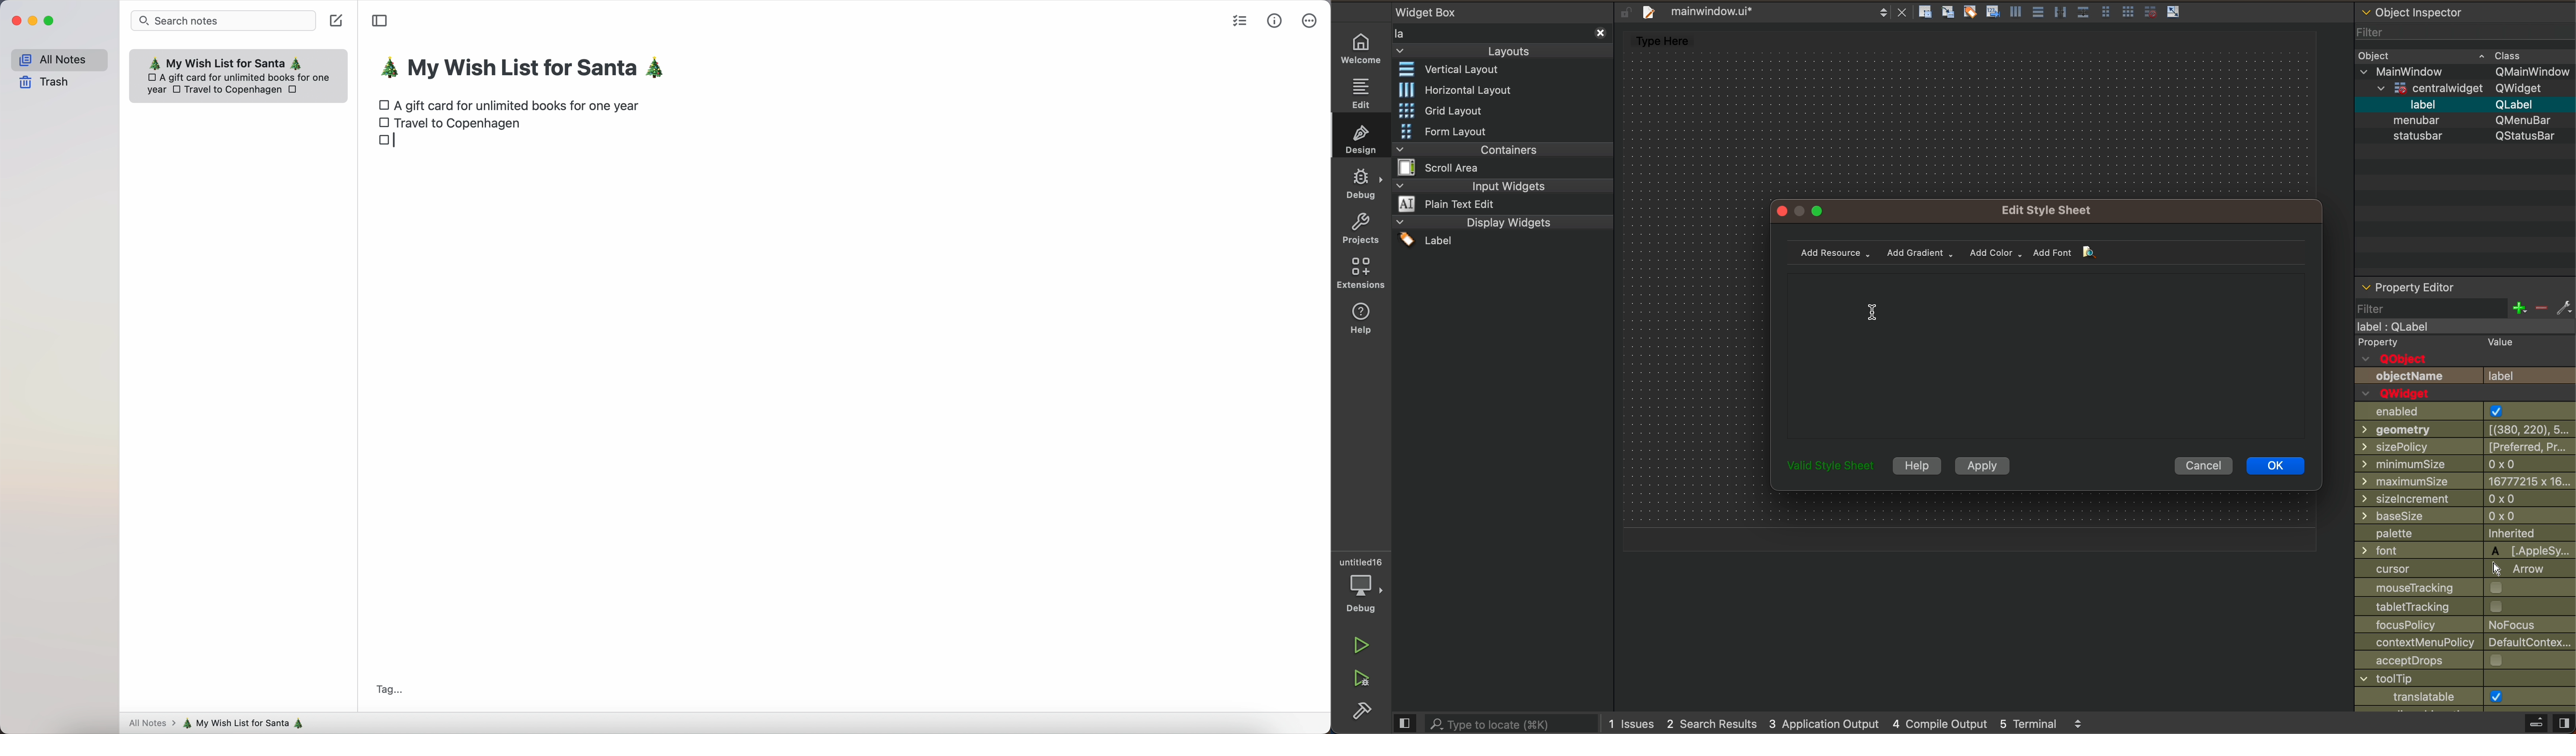  Describe the element at coordinates (1835, 251) in the screenshot. I see `add resources ` at that location.